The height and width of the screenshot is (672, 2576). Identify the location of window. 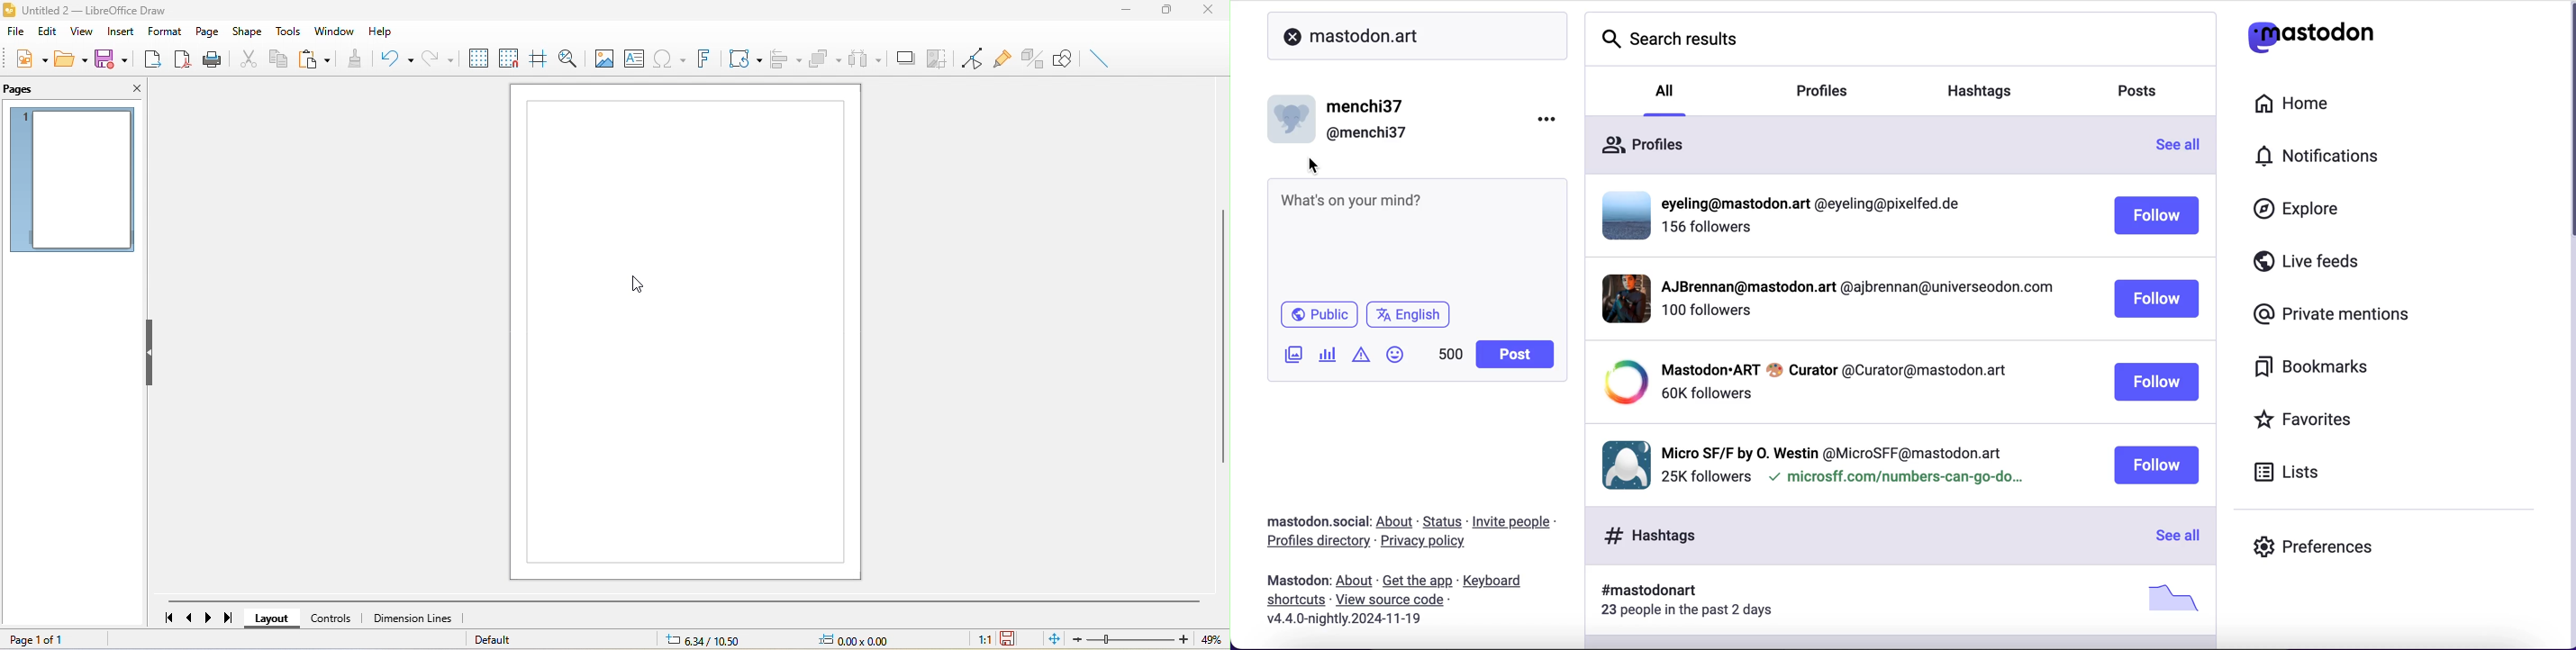
(331, 32).